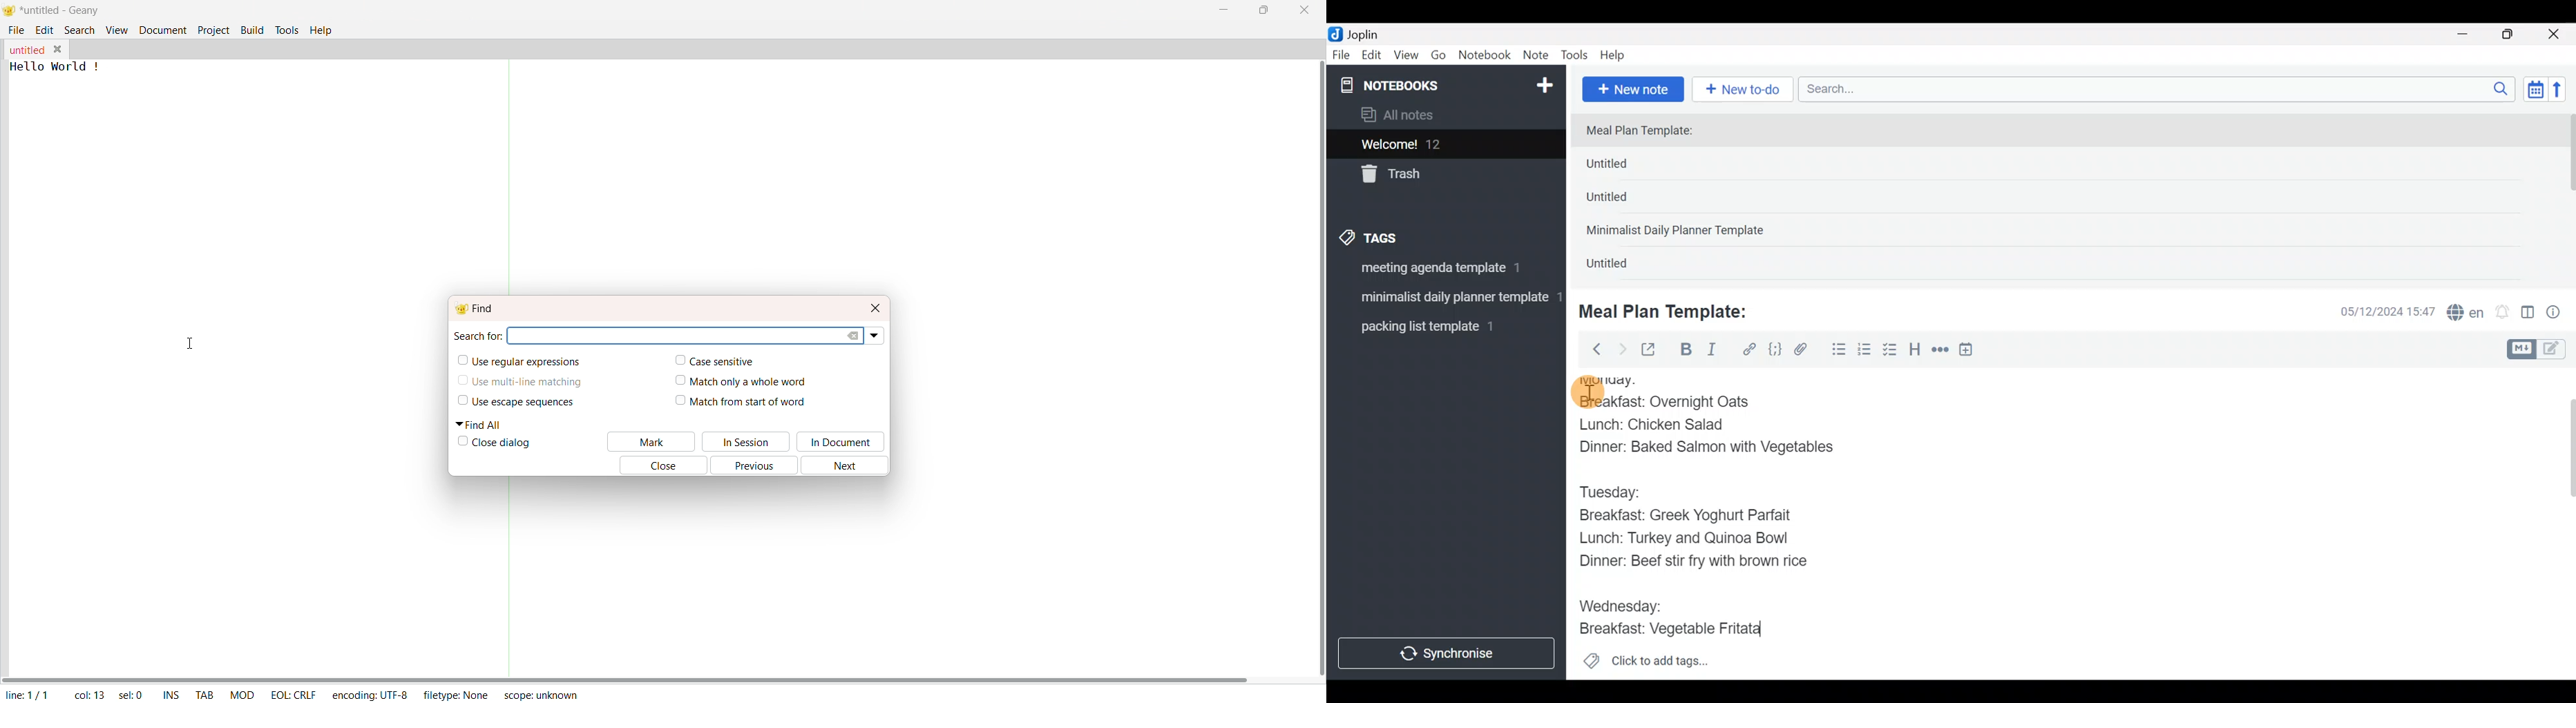 The width and height of the screenshot is (2576, 728). I want to click on Untitled, so click(1628, 167).